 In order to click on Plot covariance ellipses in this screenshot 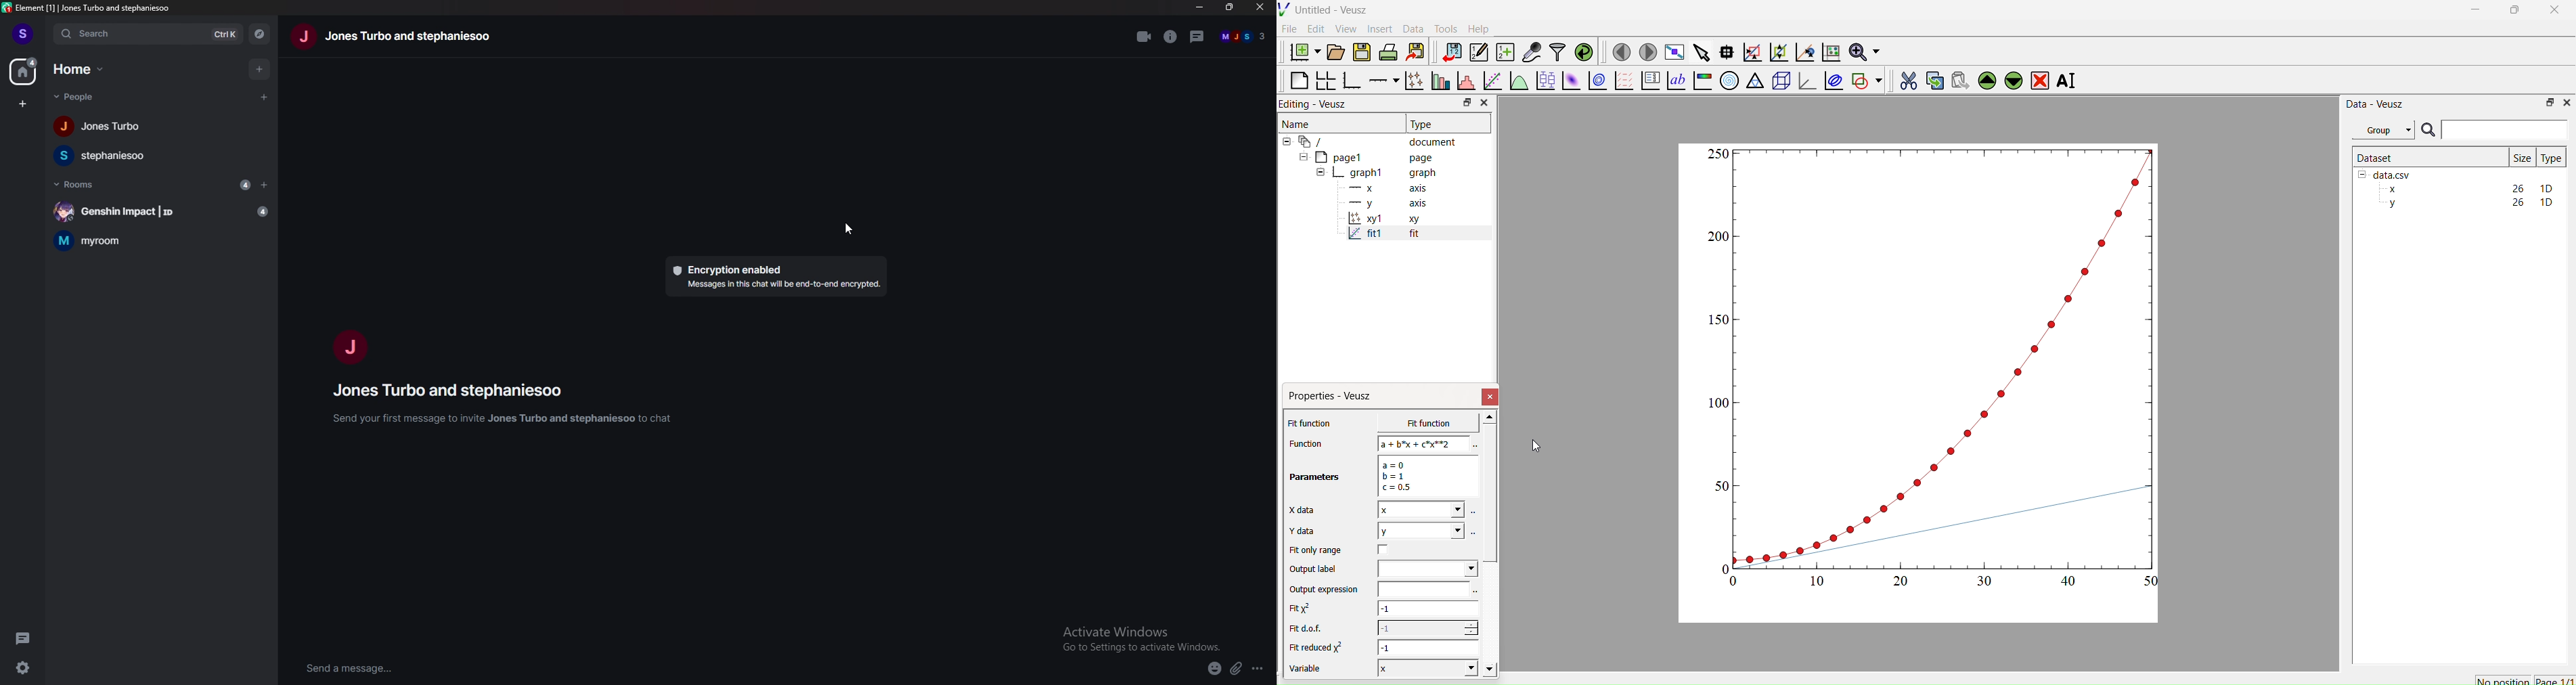, I will do `click(1832, 80)`.